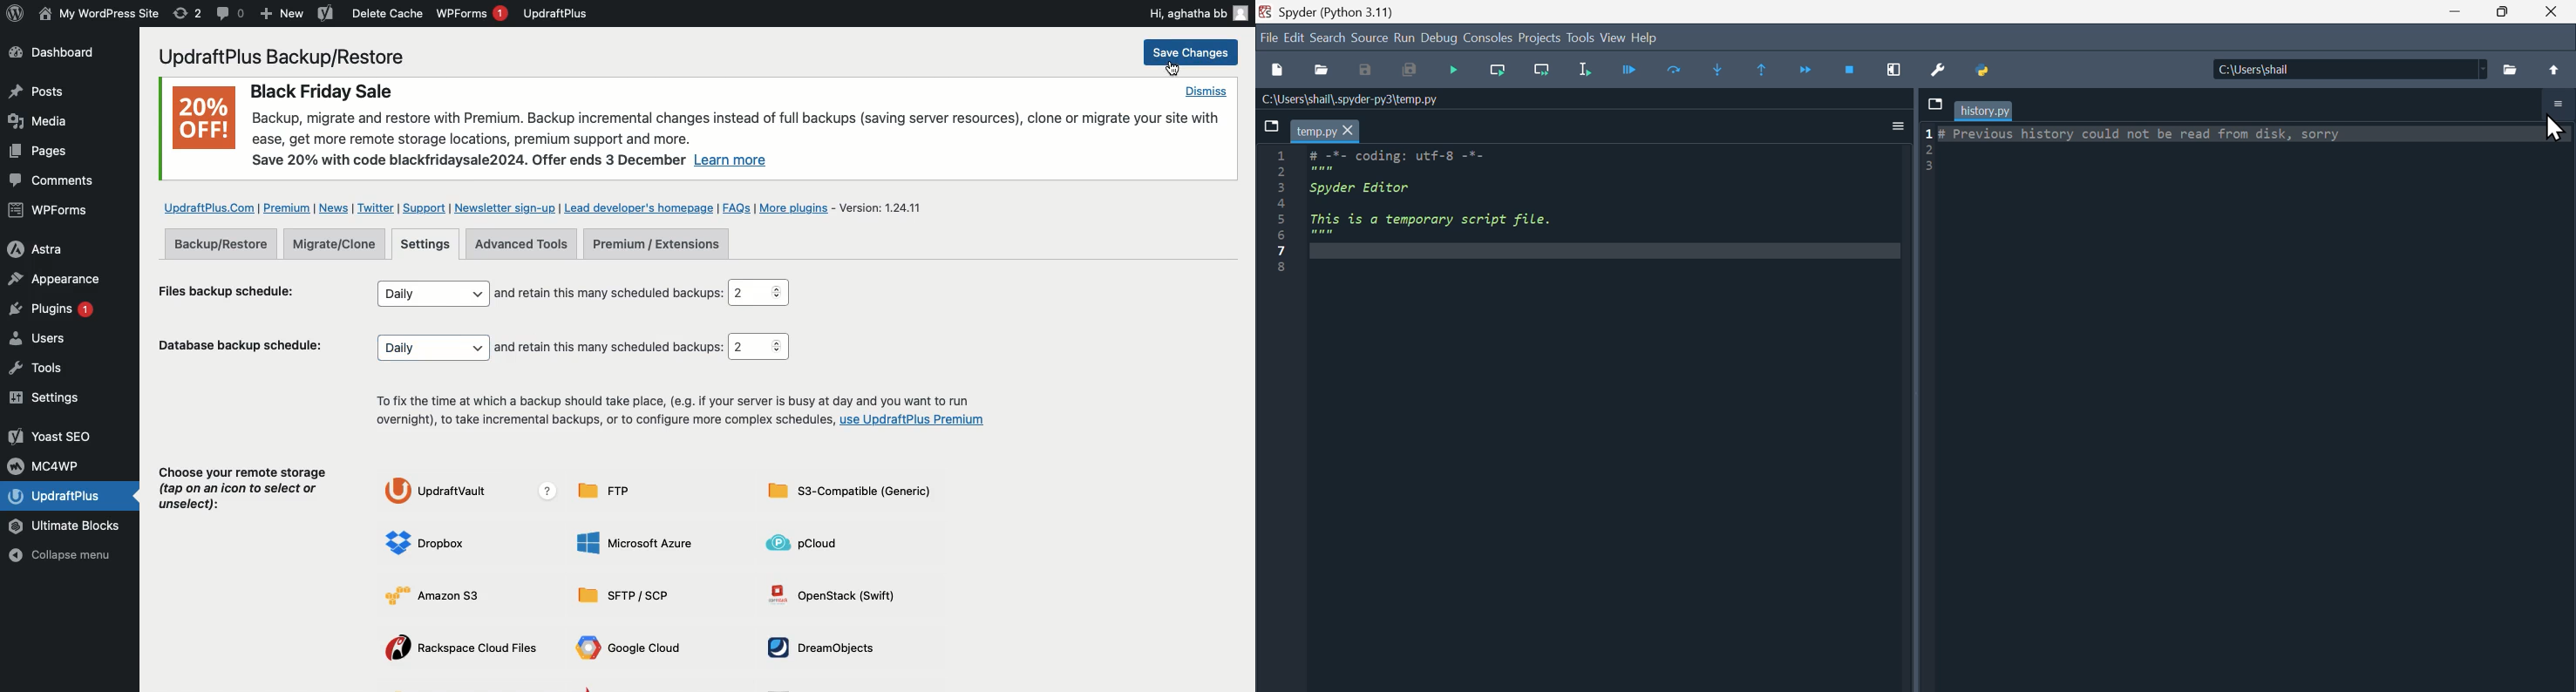  Describe the element at coordinates (1720, 69) in the screenshot. I see `Step into function` at that location.